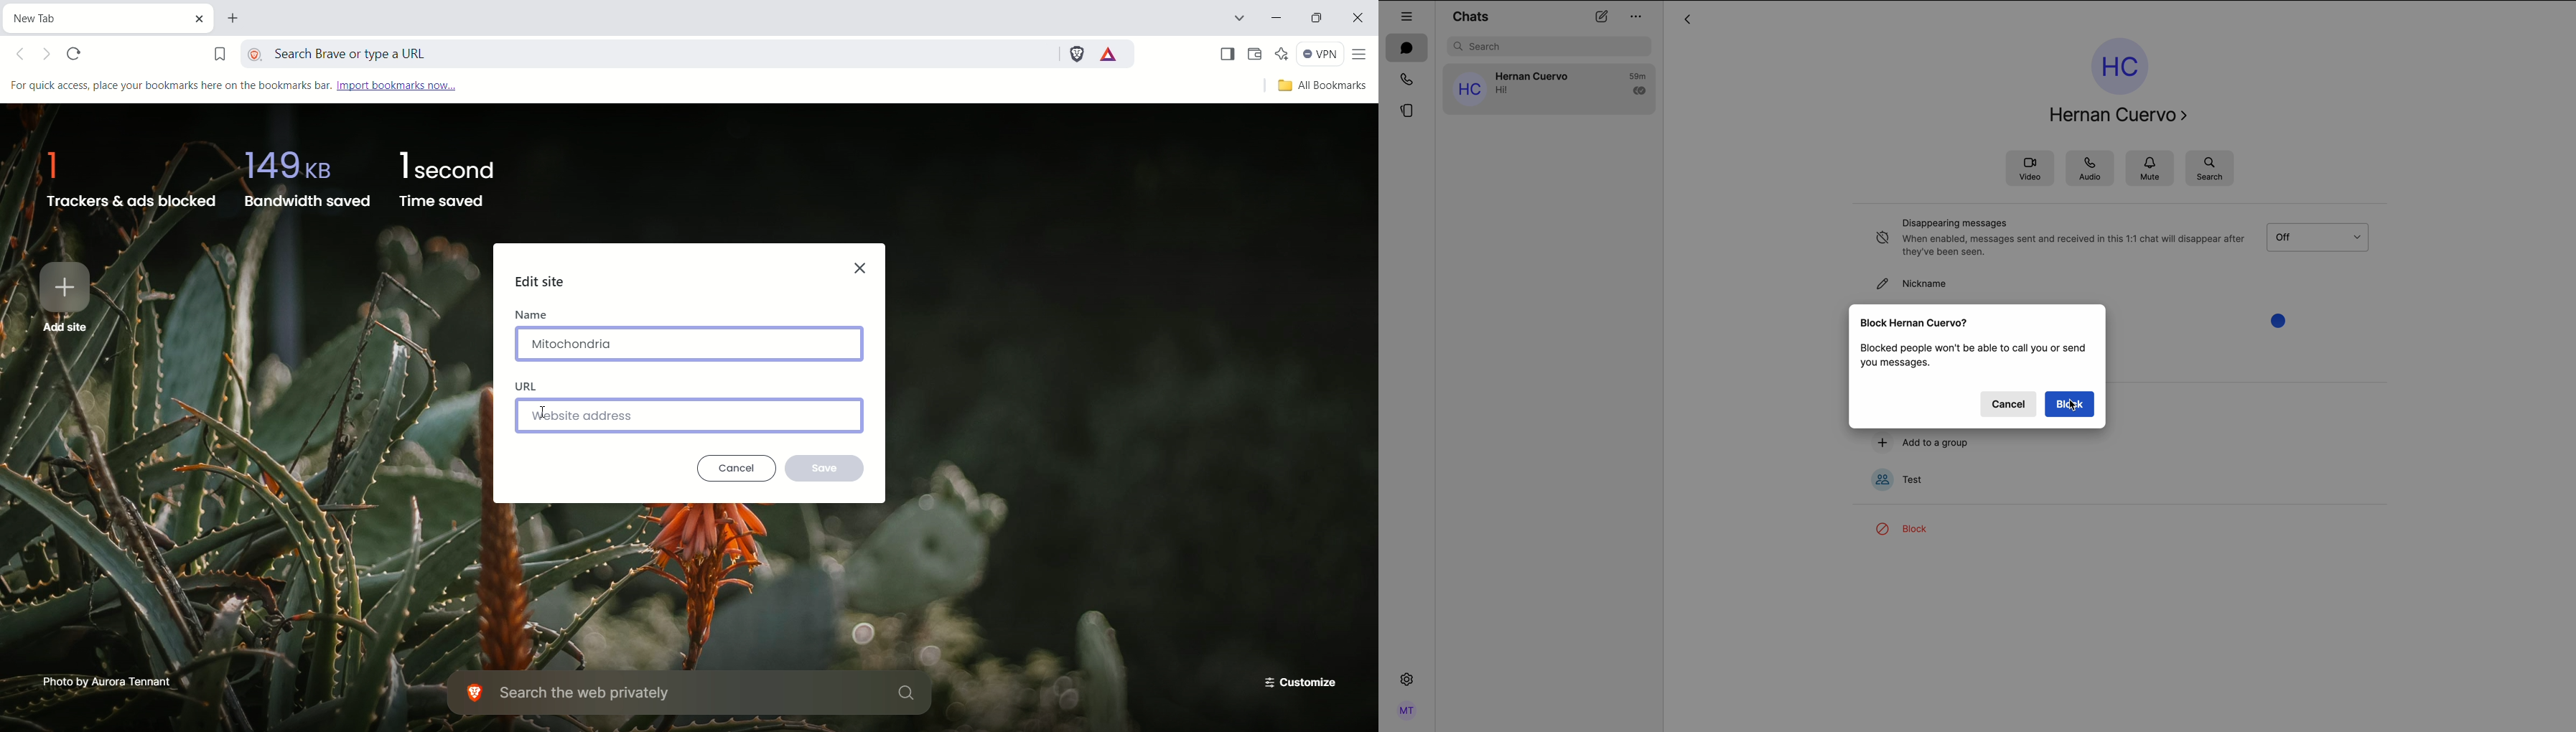  Describe the element at coordinates (450, 179) in the screenshot. I see `time saved` at that location.